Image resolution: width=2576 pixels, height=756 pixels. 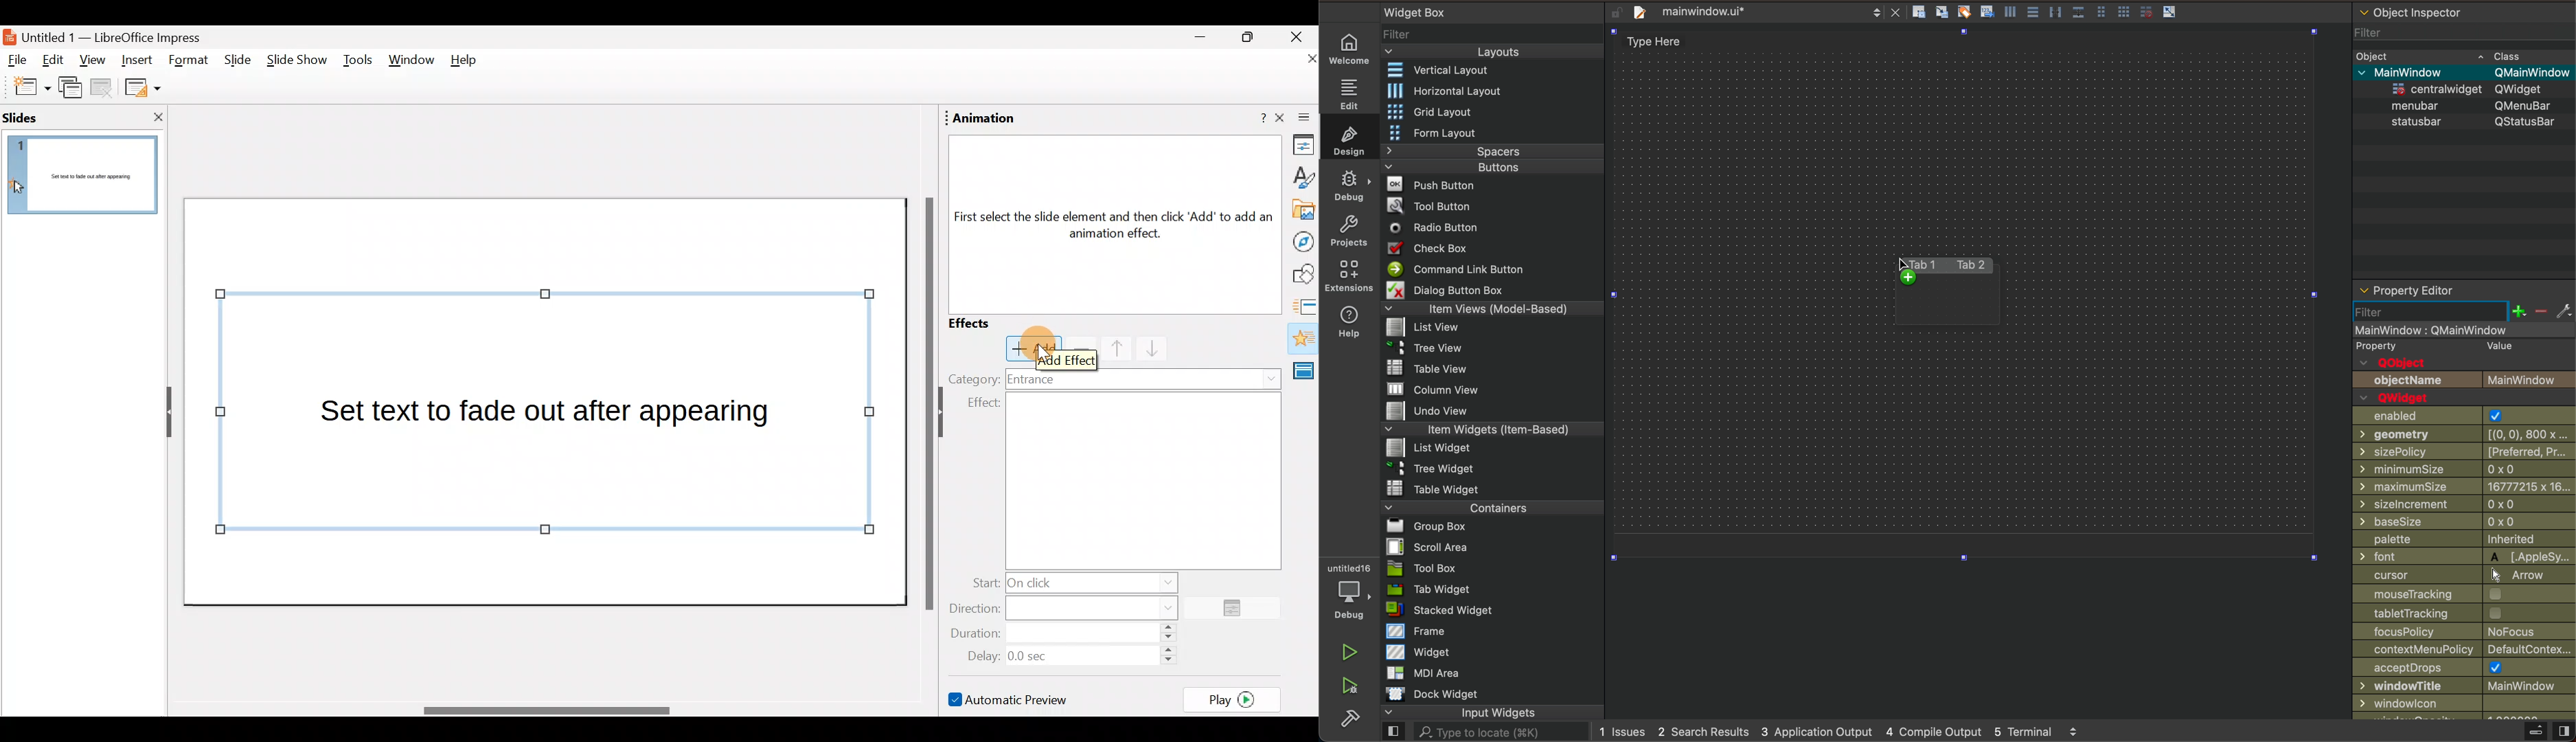 I want to click on Dialog Button Box, so click(x=1441, y=289).